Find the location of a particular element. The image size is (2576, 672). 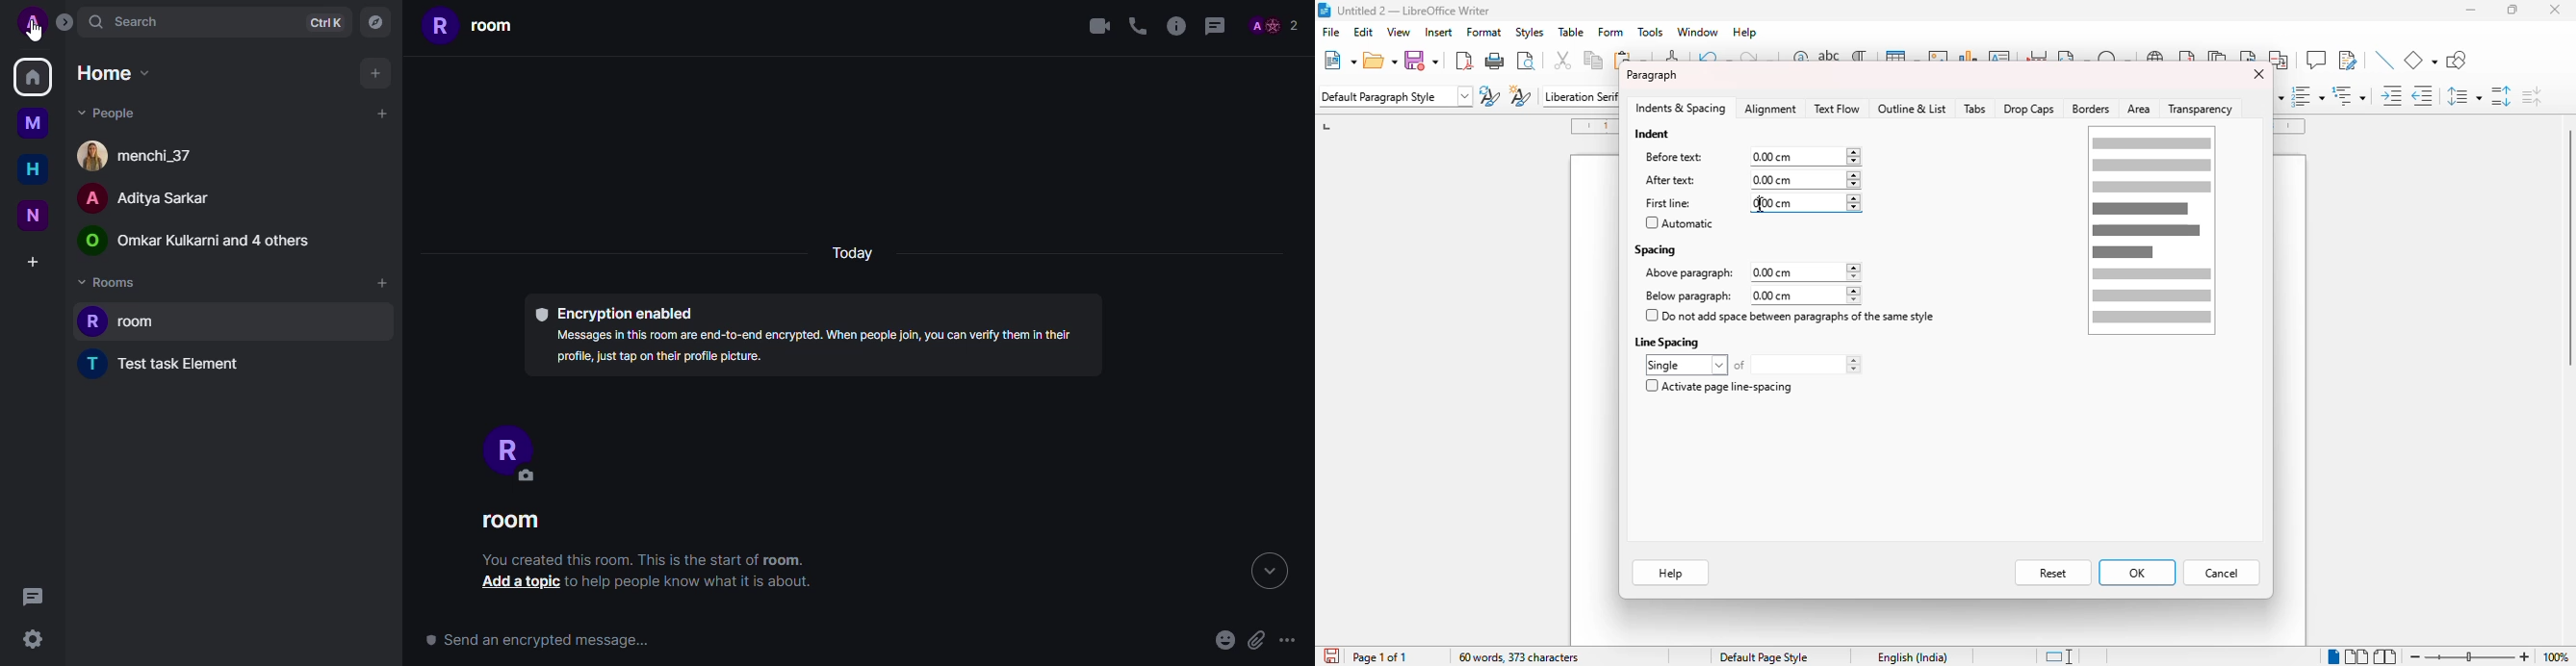

show draw functions is located at coordinates (2457, 60).